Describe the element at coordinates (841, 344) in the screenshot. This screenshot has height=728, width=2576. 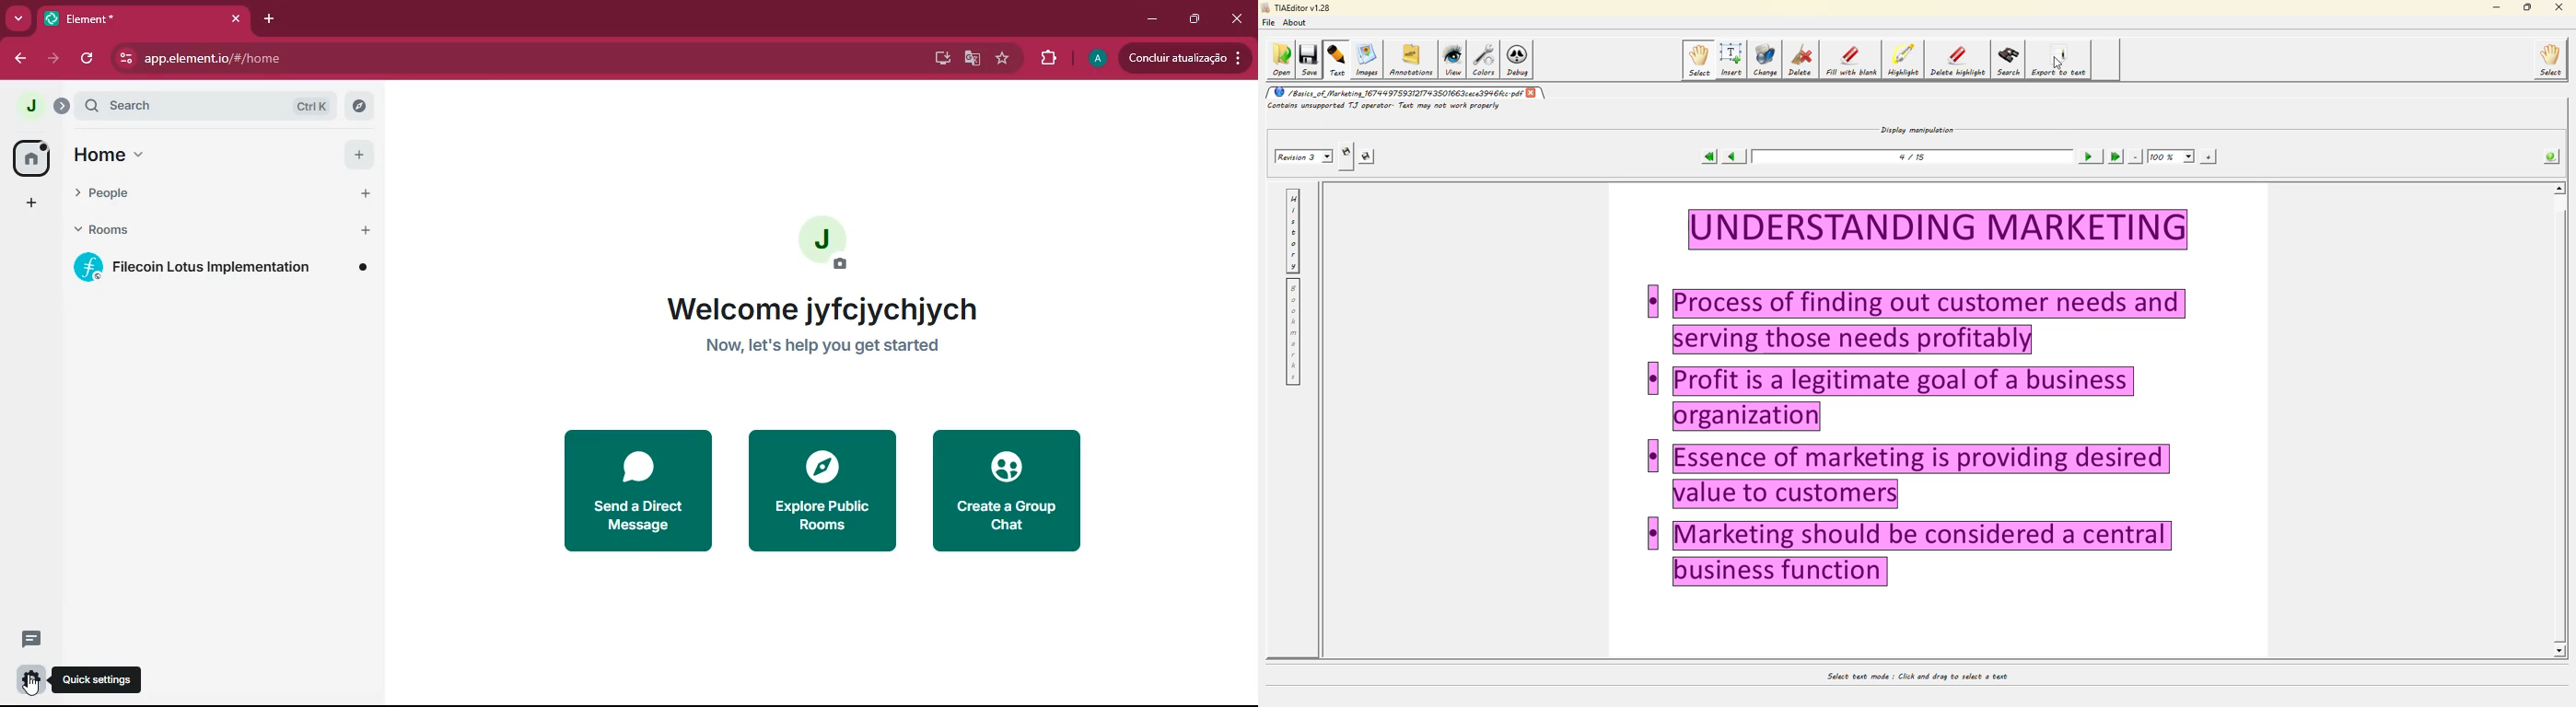
I see `Now, let's help you get started` at that location.